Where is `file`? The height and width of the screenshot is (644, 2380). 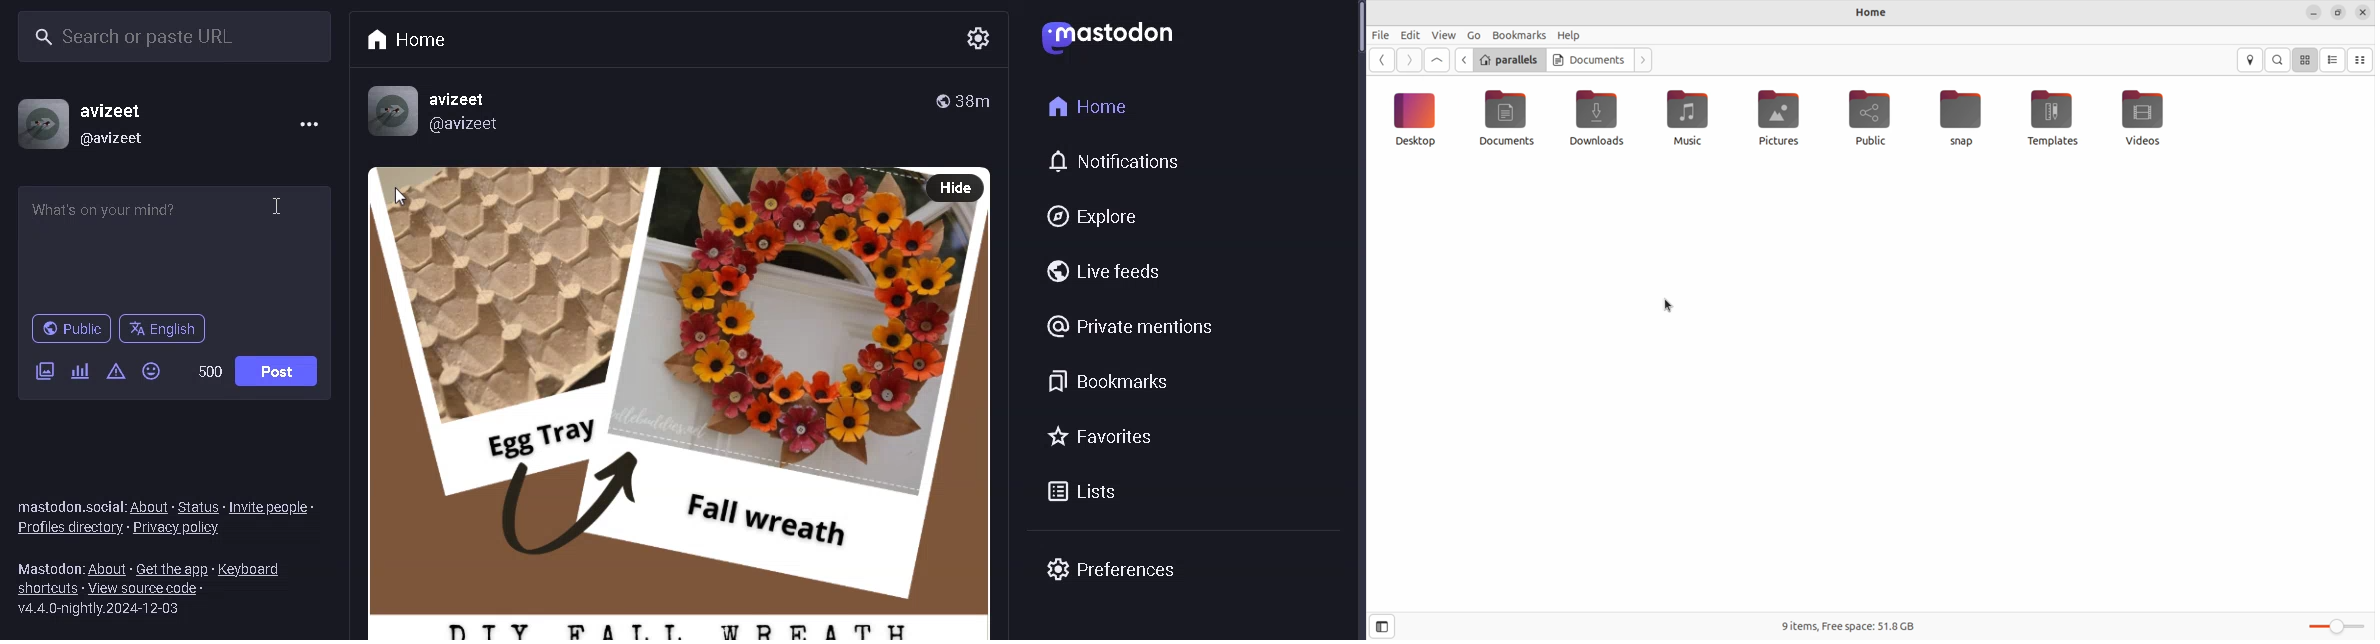
file is located at coordinates (1382, 35).